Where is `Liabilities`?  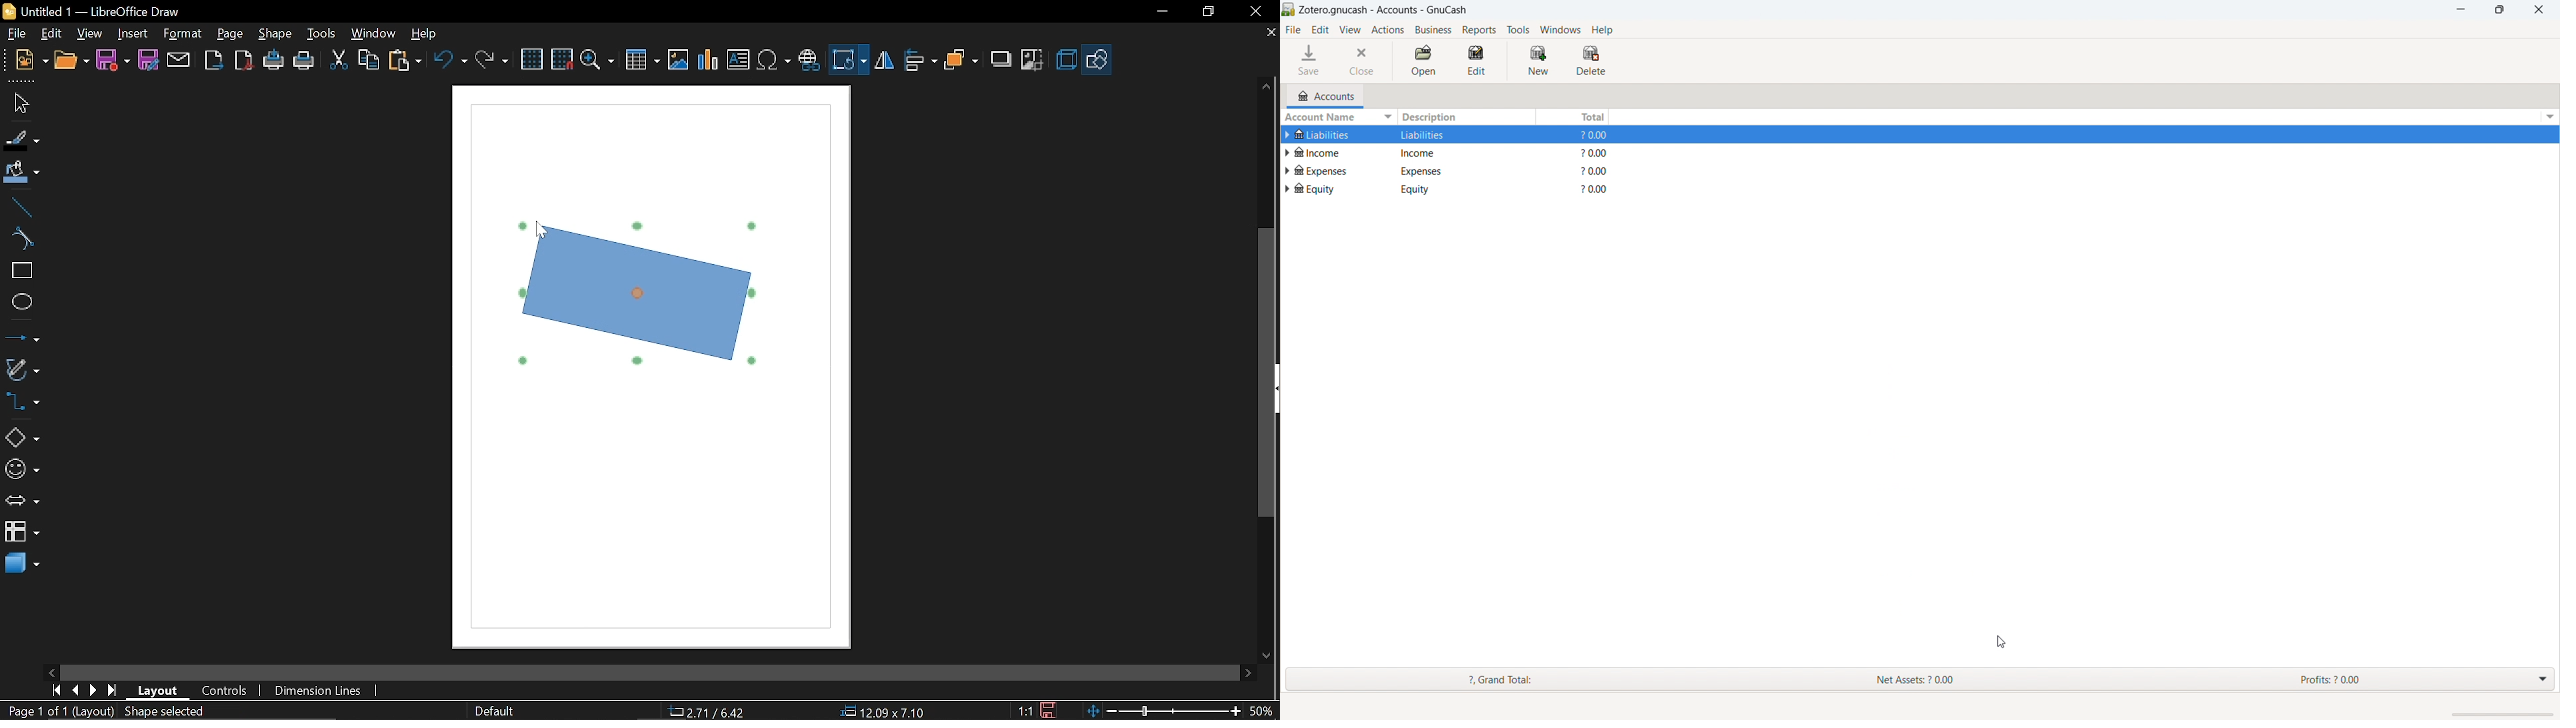 Liabilities is located at coordinates (1430, 135).